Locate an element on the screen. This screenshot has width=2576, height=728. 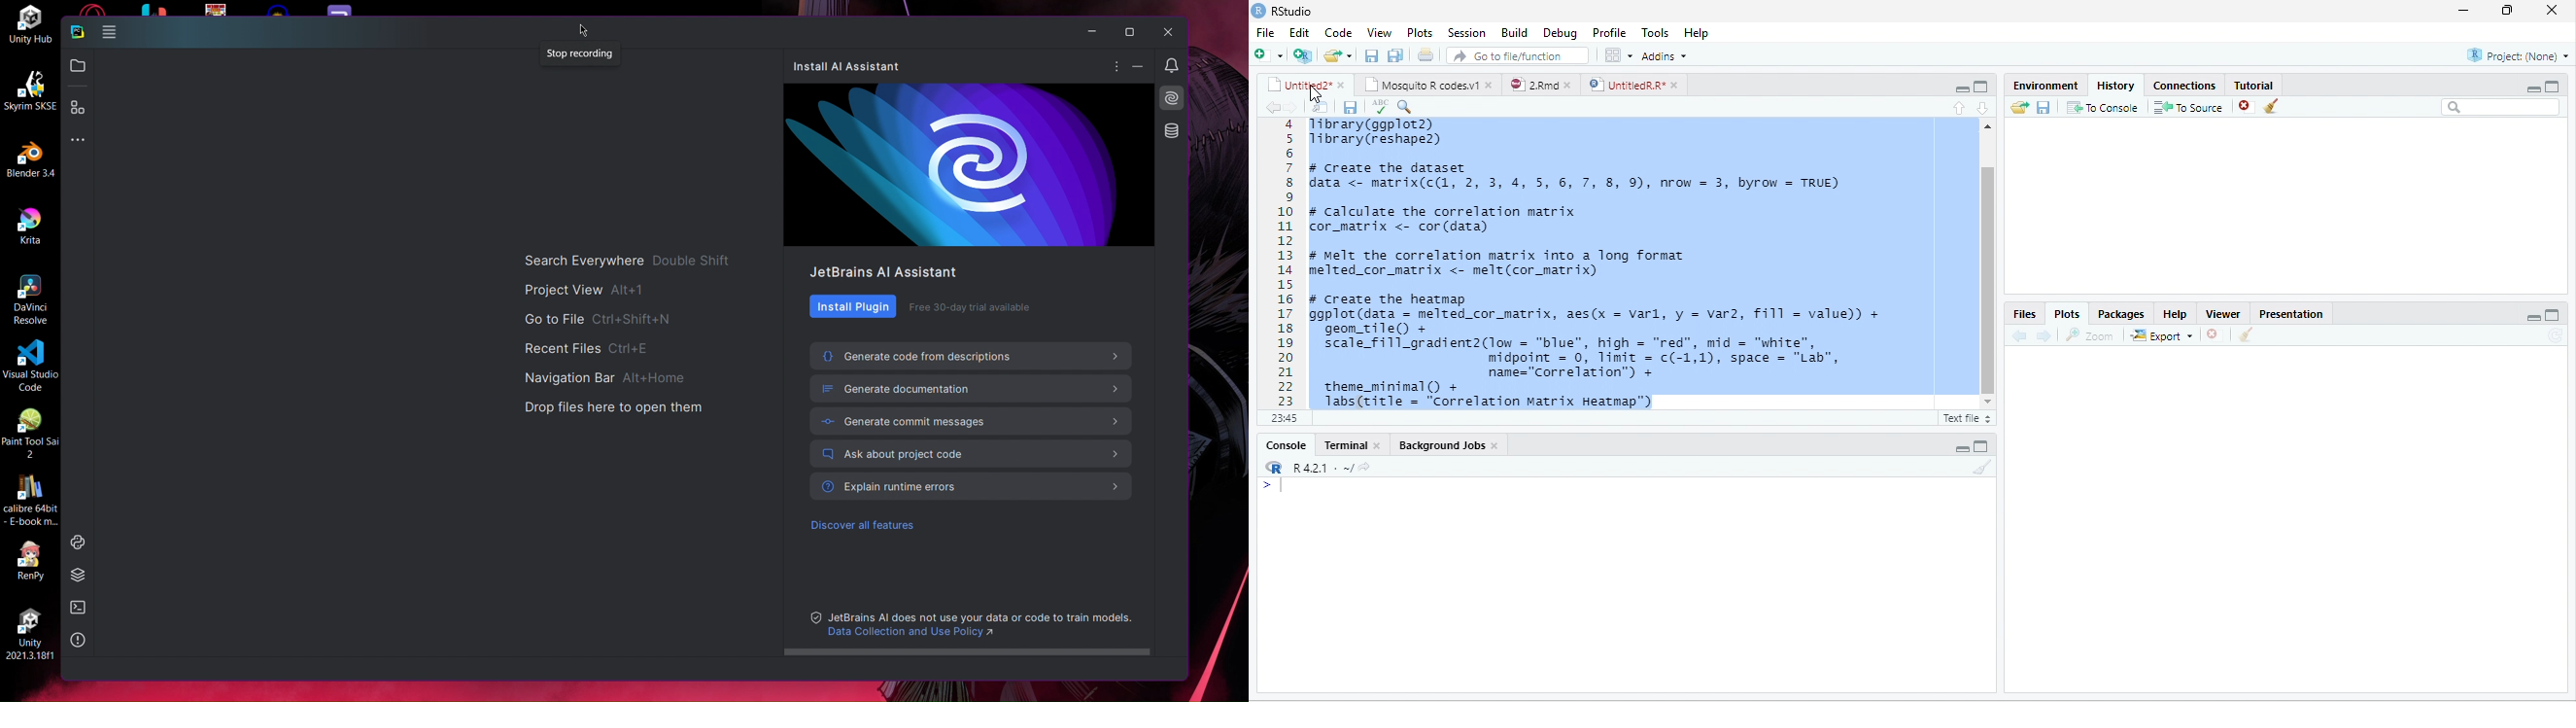
clean is located at coordinates (2284, 108).